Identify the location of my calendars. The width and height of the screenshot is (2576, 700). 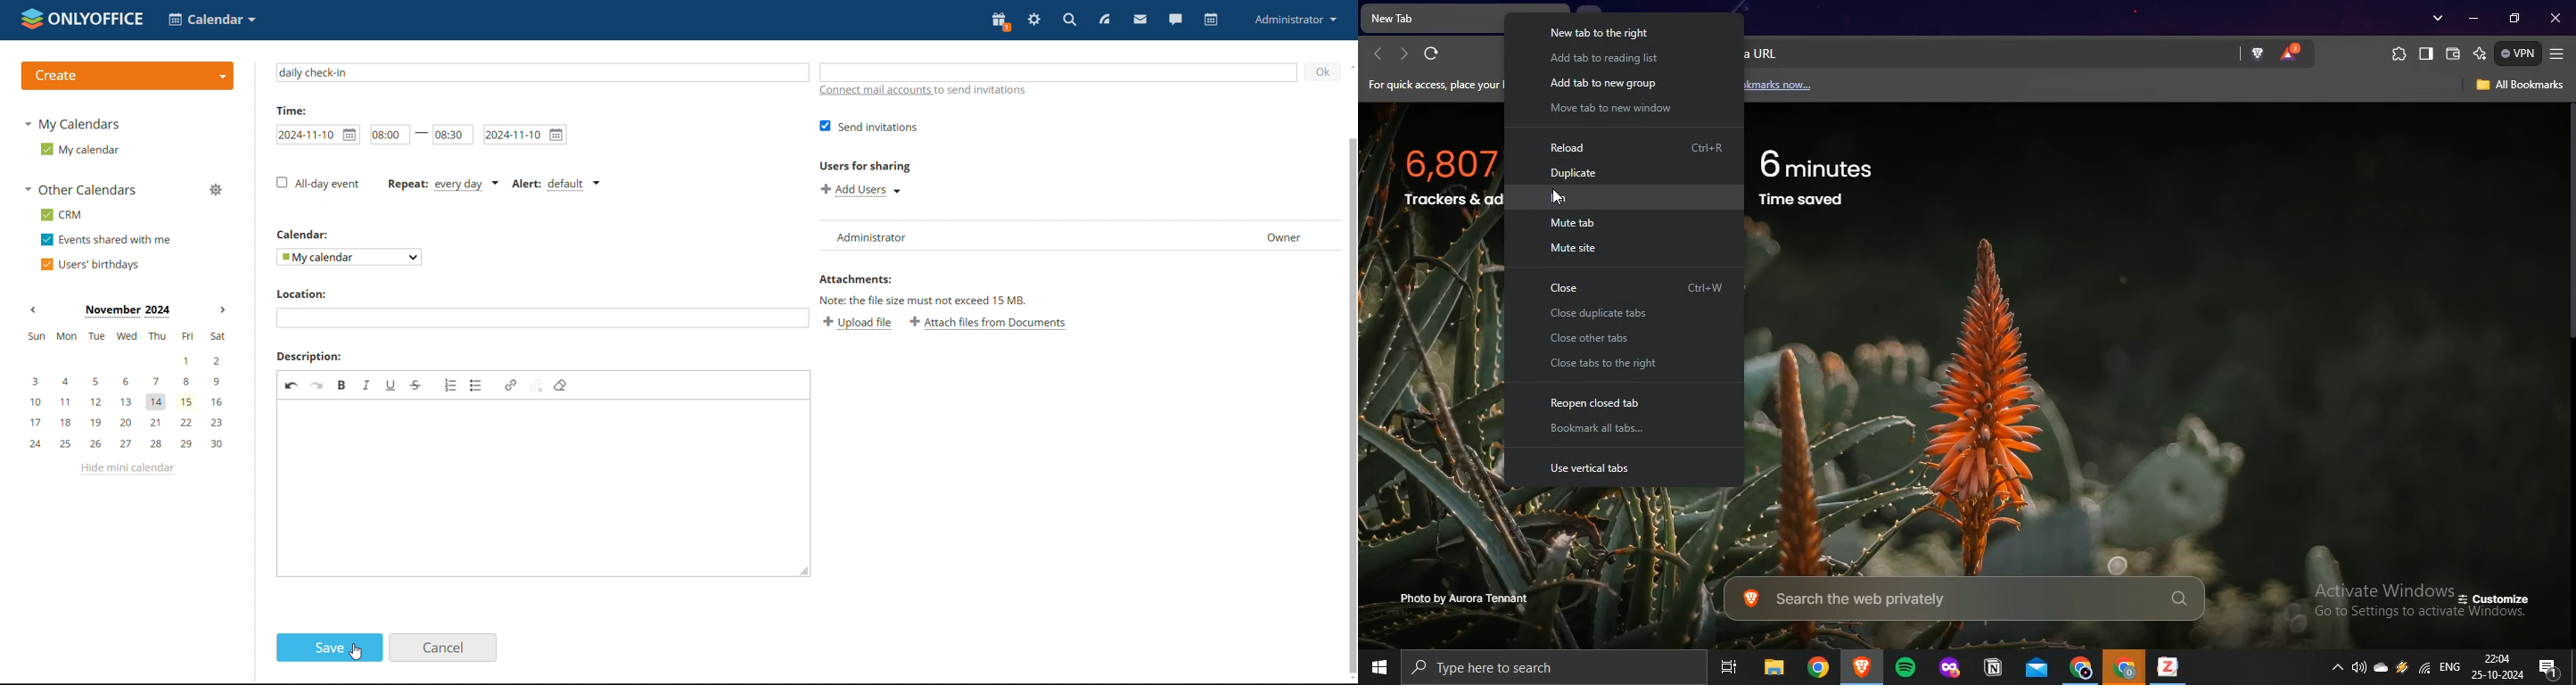
(72, 123).